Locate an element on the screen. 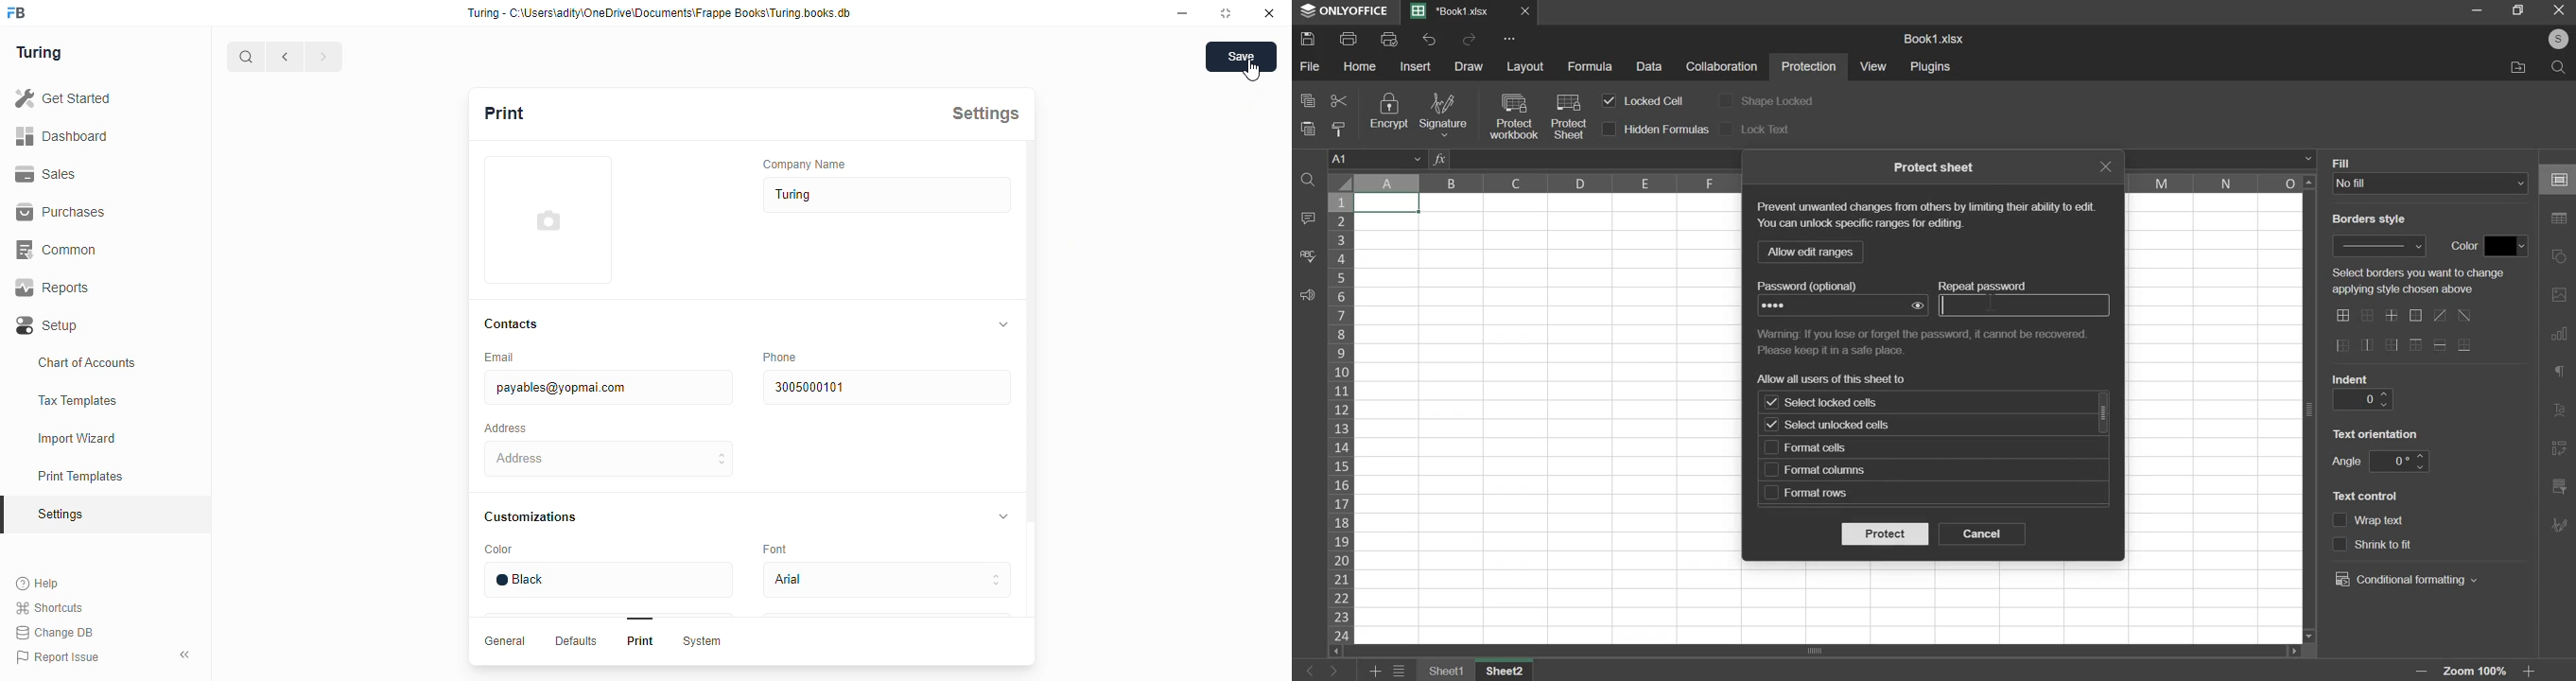 This screenshot has width=2576, height=700. zoom in is located at coordinates (2533, 672).